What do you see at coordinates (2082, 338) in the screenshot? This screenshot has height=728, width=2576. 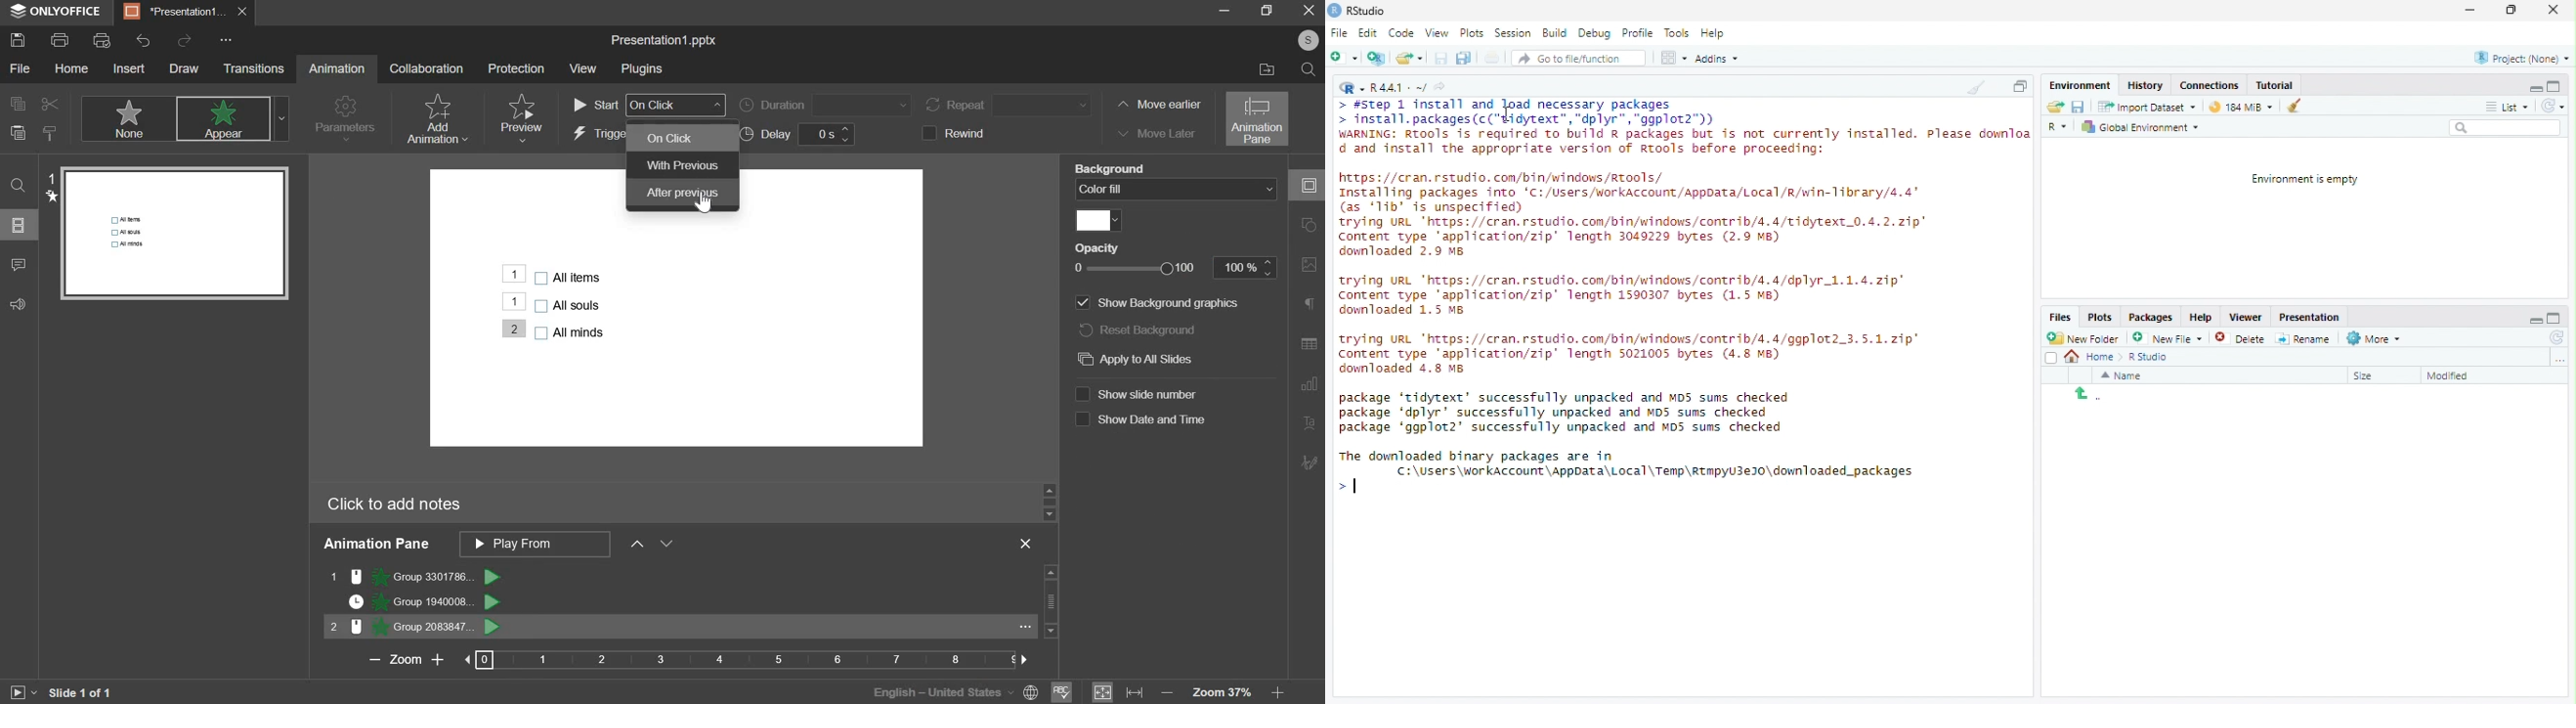 I see `New Folder` at bounding box center [2082, 338].